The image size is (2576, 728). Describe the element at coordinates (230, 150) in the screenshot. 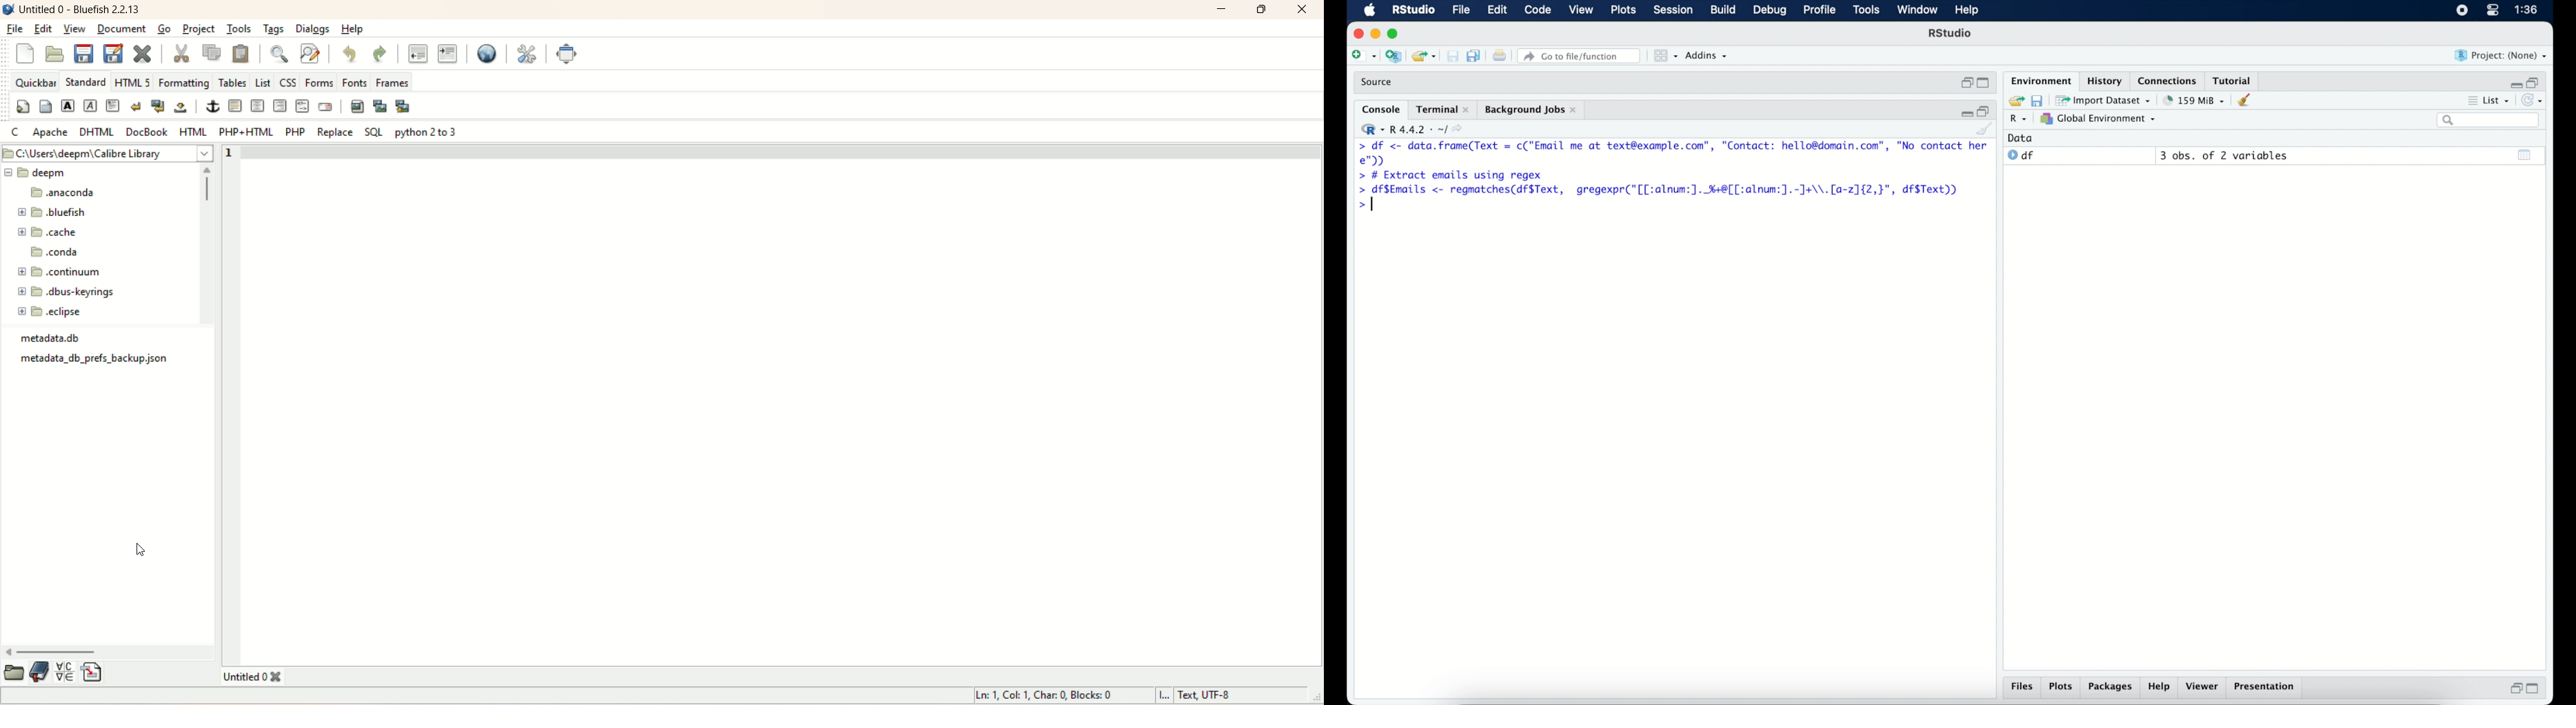

I see `1` at that location.